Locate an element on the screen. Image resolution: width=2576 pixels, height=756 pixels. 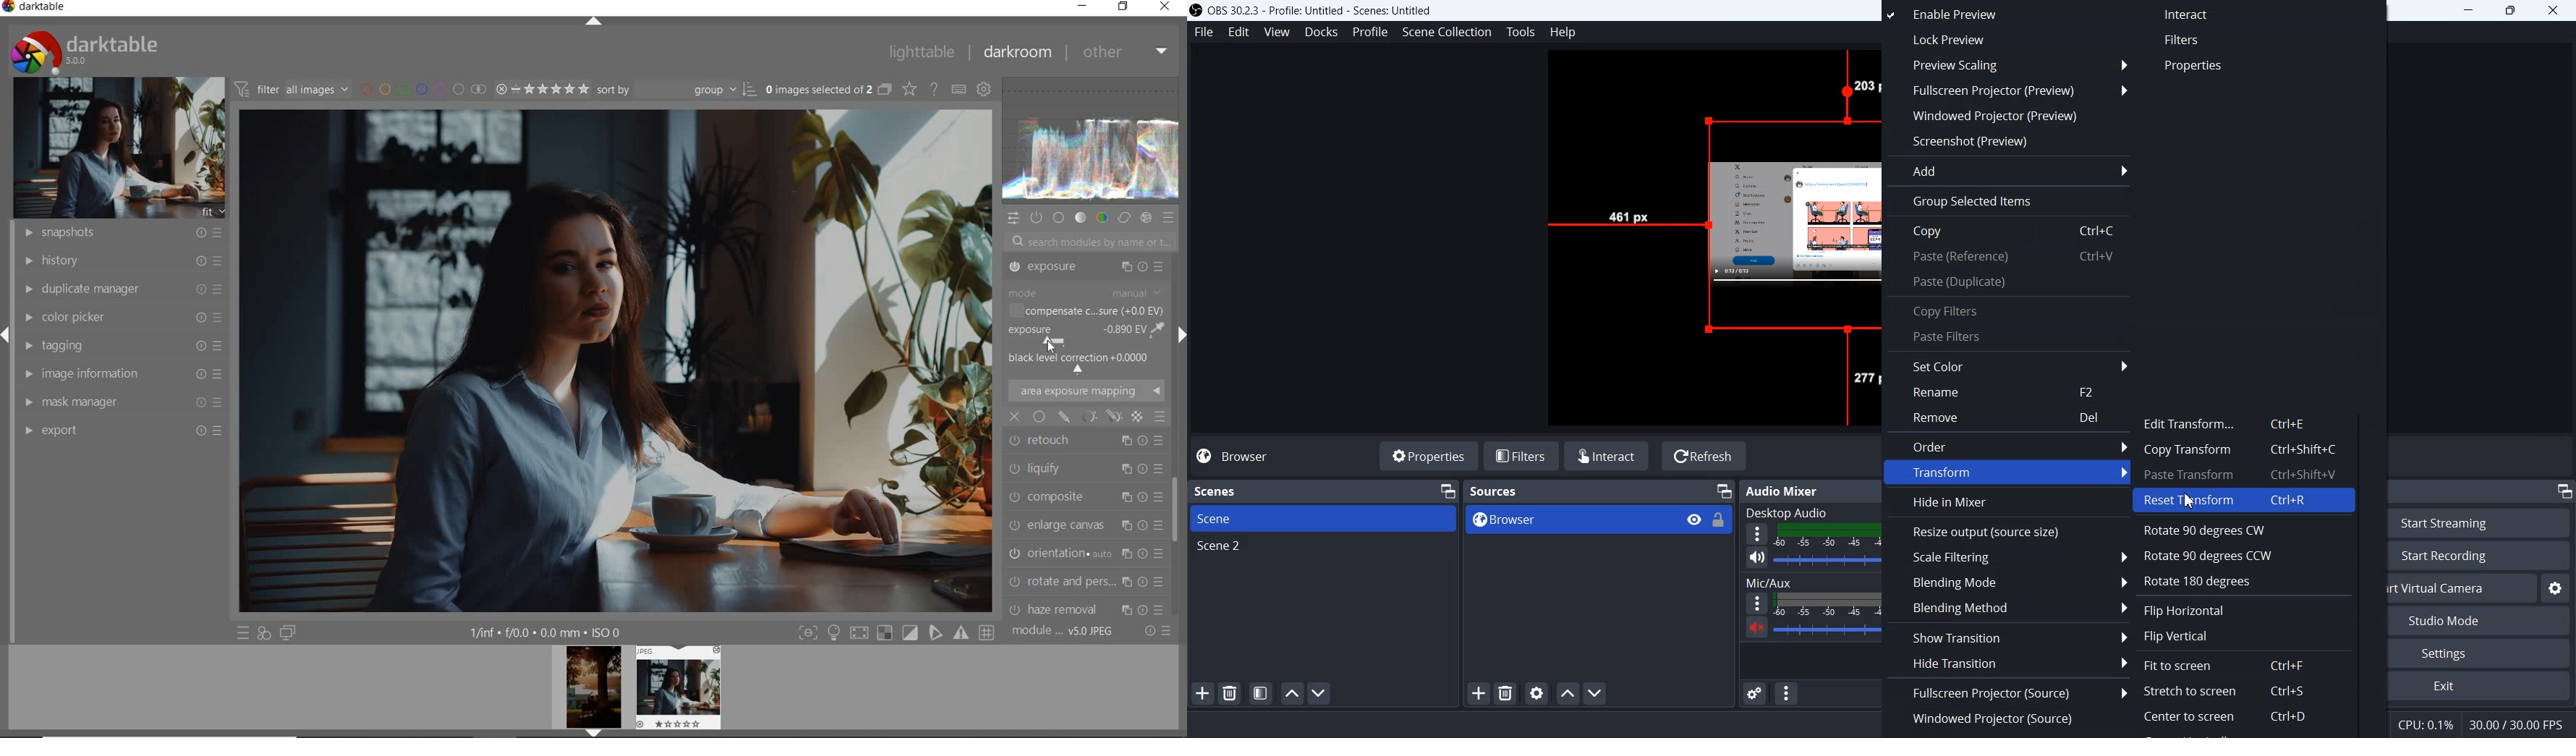
View is located at coordinates (1276, 32).